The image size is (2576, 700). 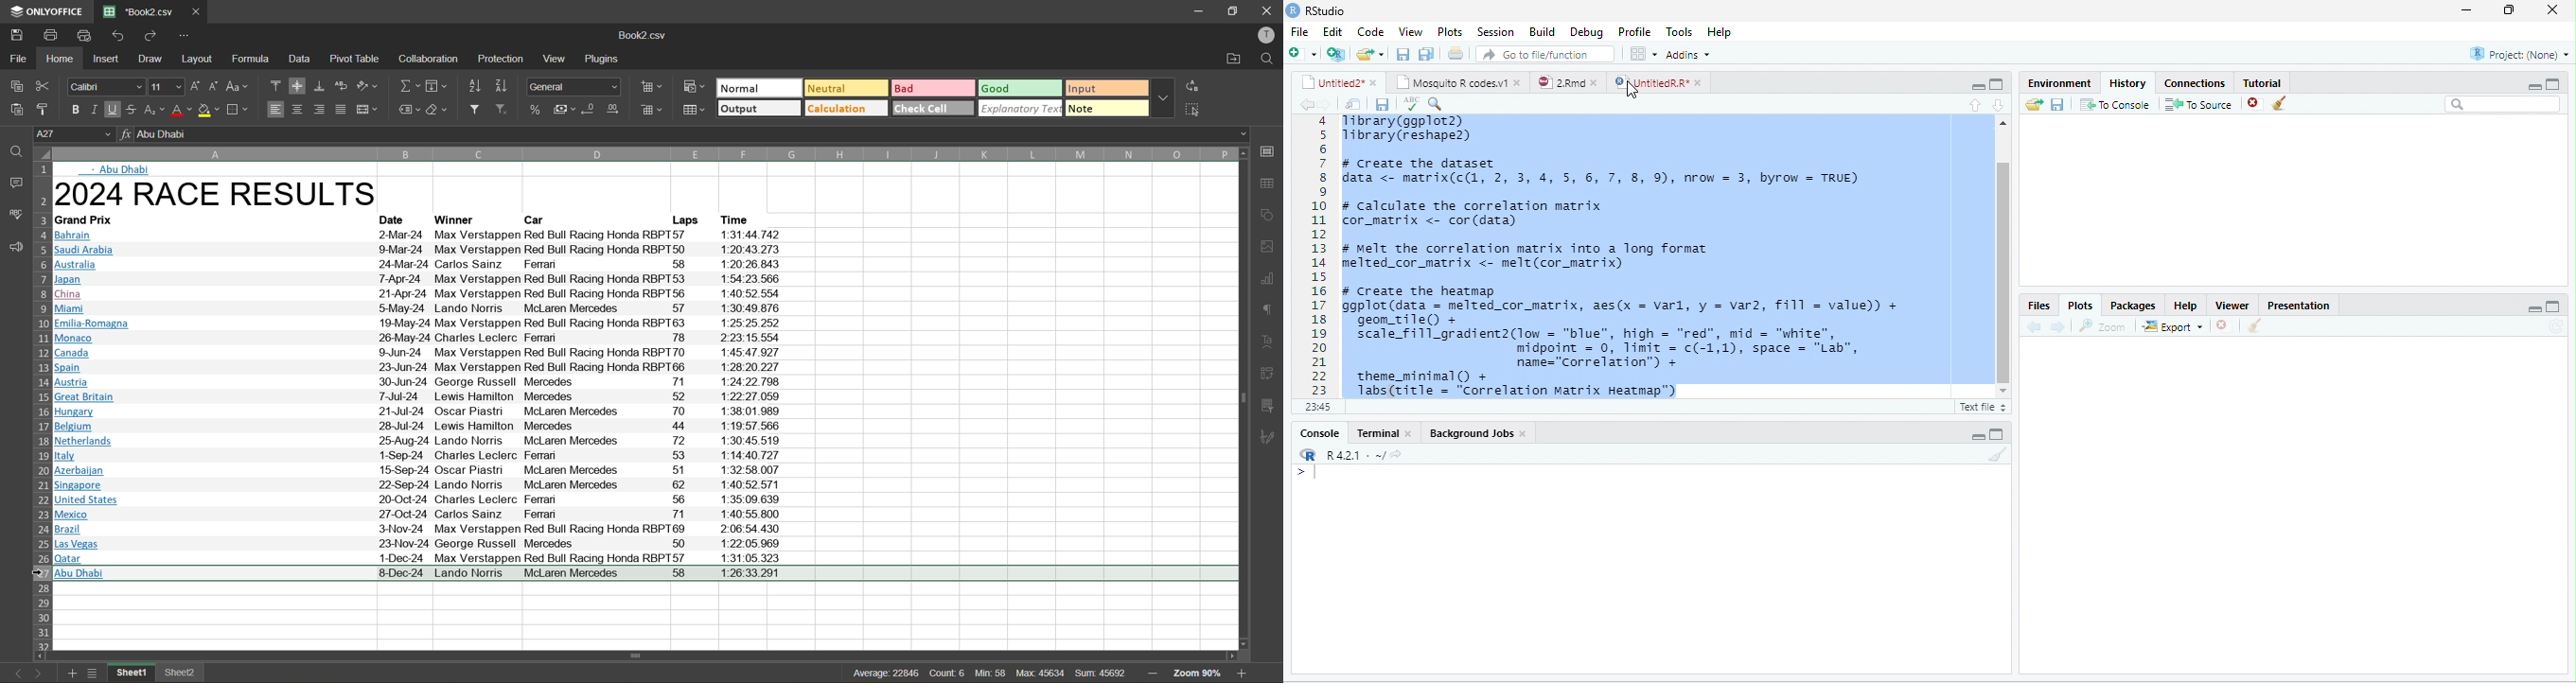 What do you see at coordinates (1412, 31) in the screenshot?
I see `view` at bounding box center [1412, 31].